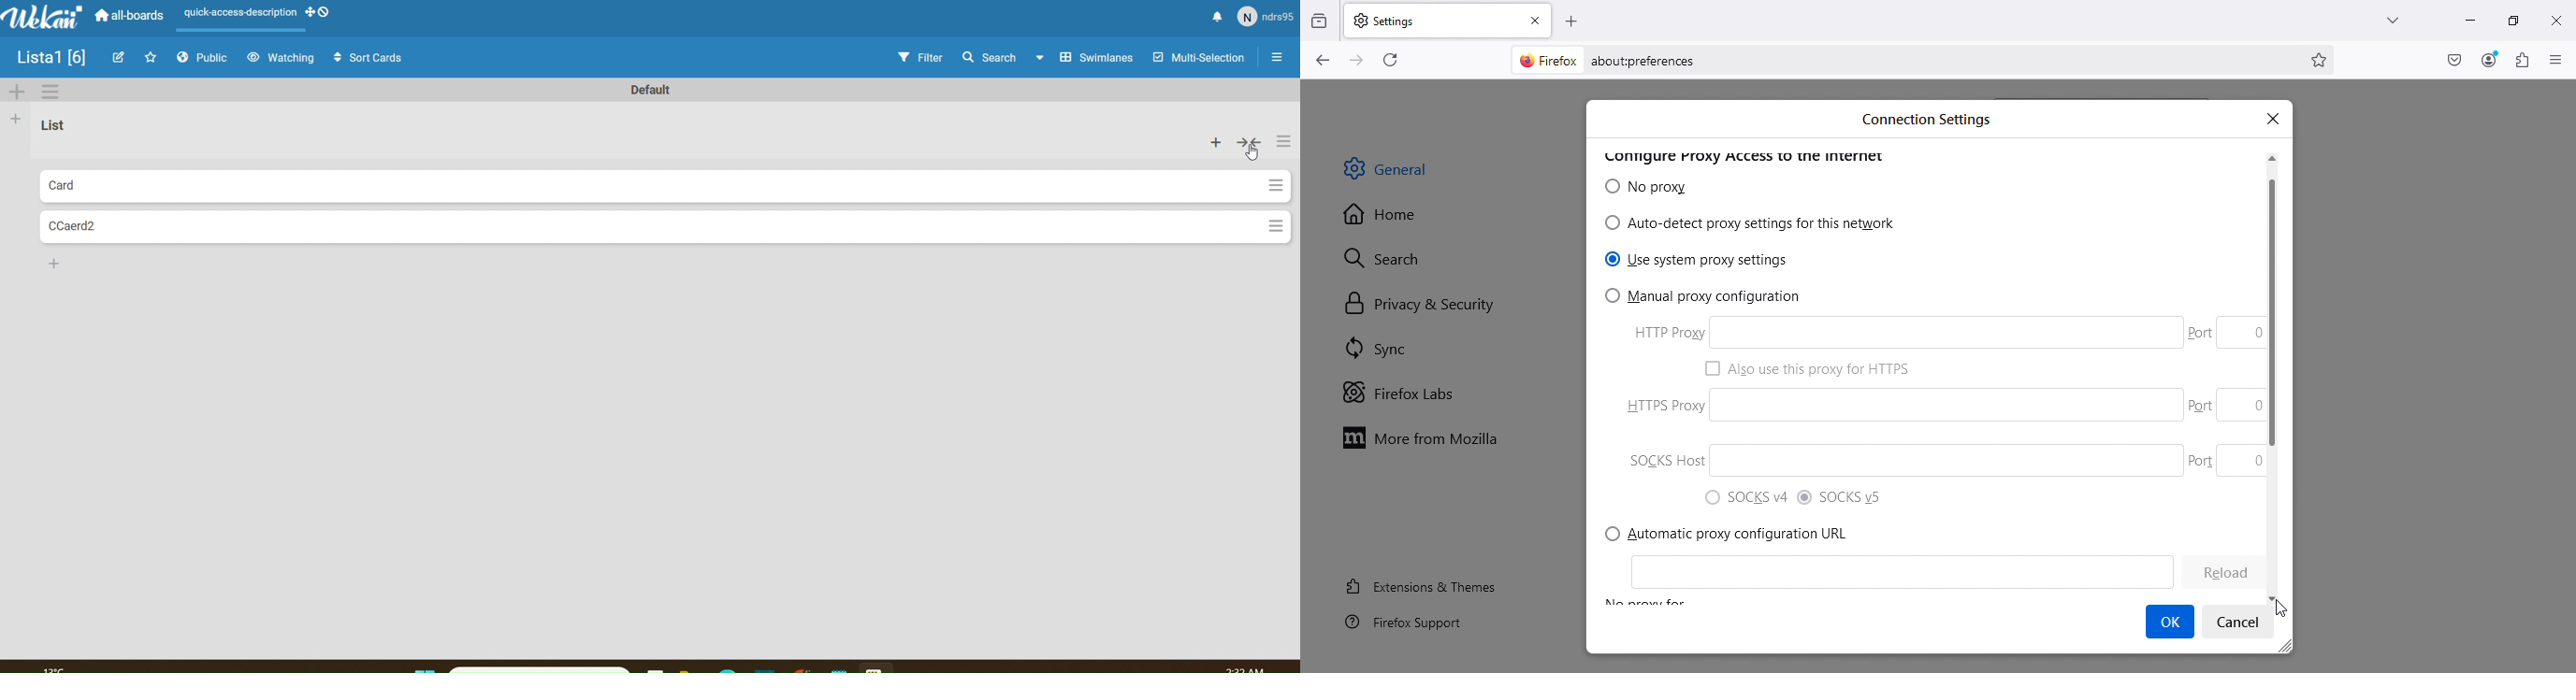 This screenshot has height=700, width=2576. I want to click on Port 0, so click(2219, 465).